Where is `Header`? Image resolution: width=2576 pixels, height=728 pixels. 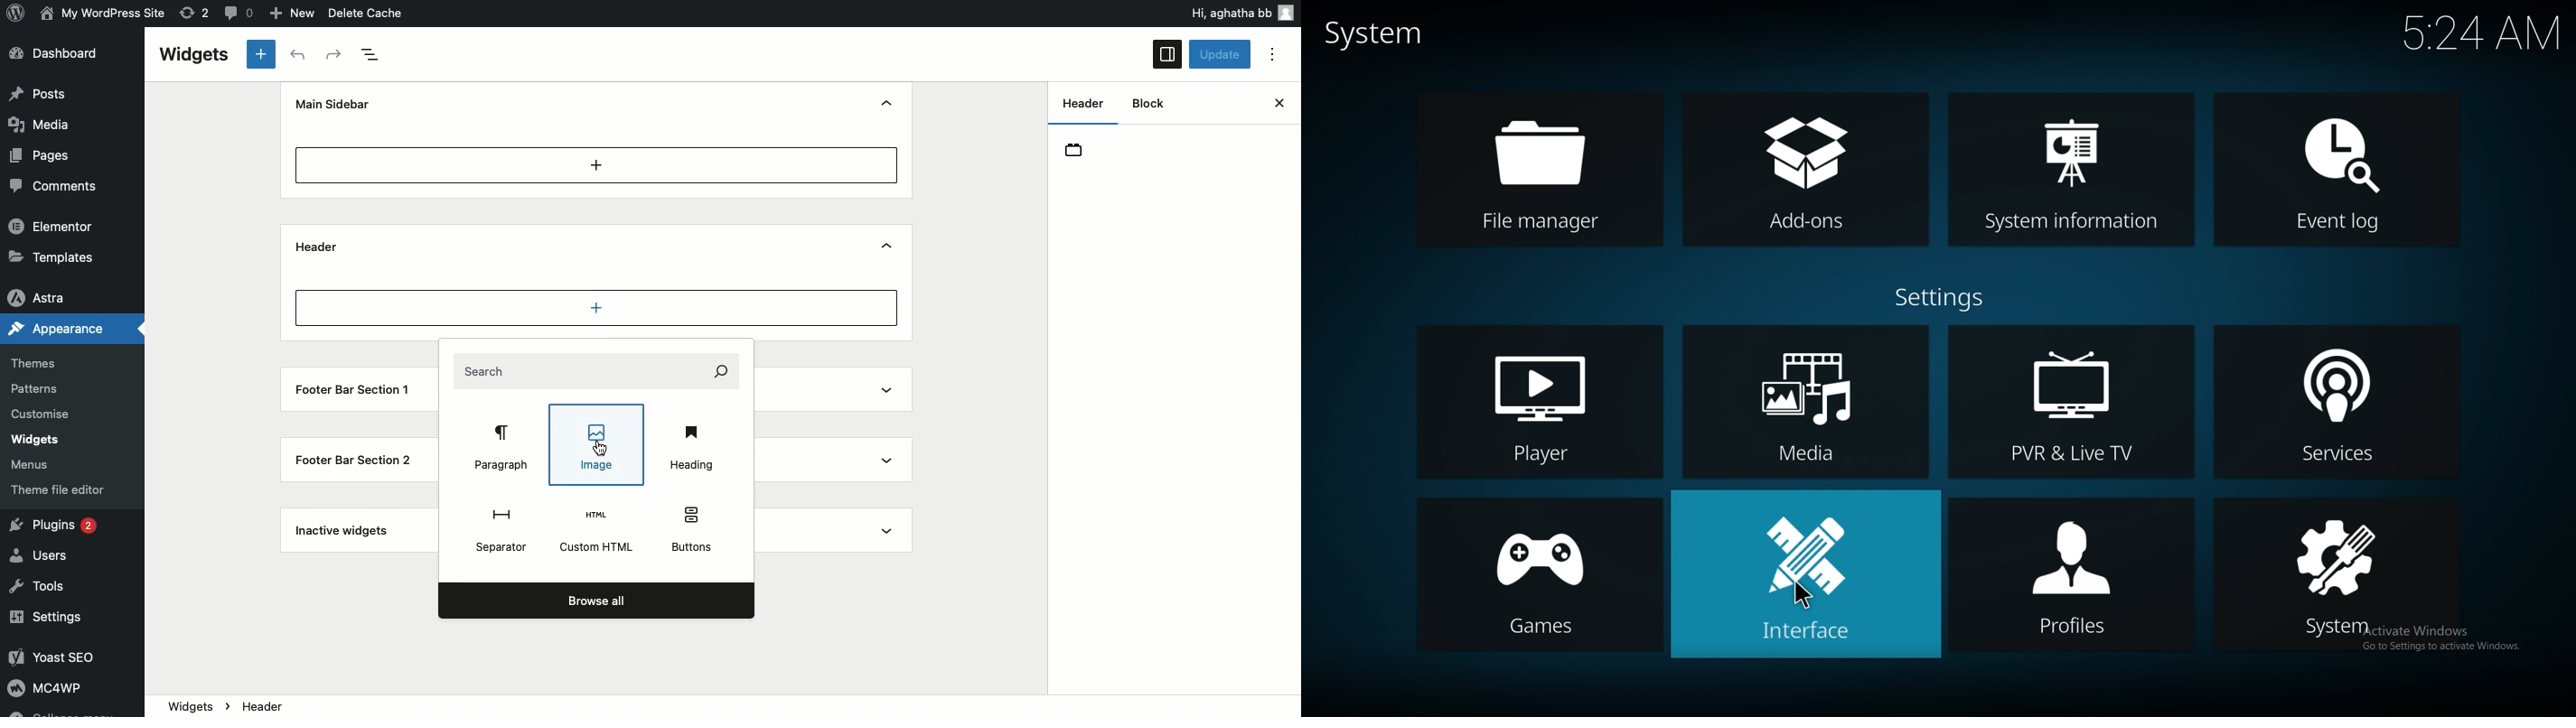
Header is located at coordinates (276, 705).